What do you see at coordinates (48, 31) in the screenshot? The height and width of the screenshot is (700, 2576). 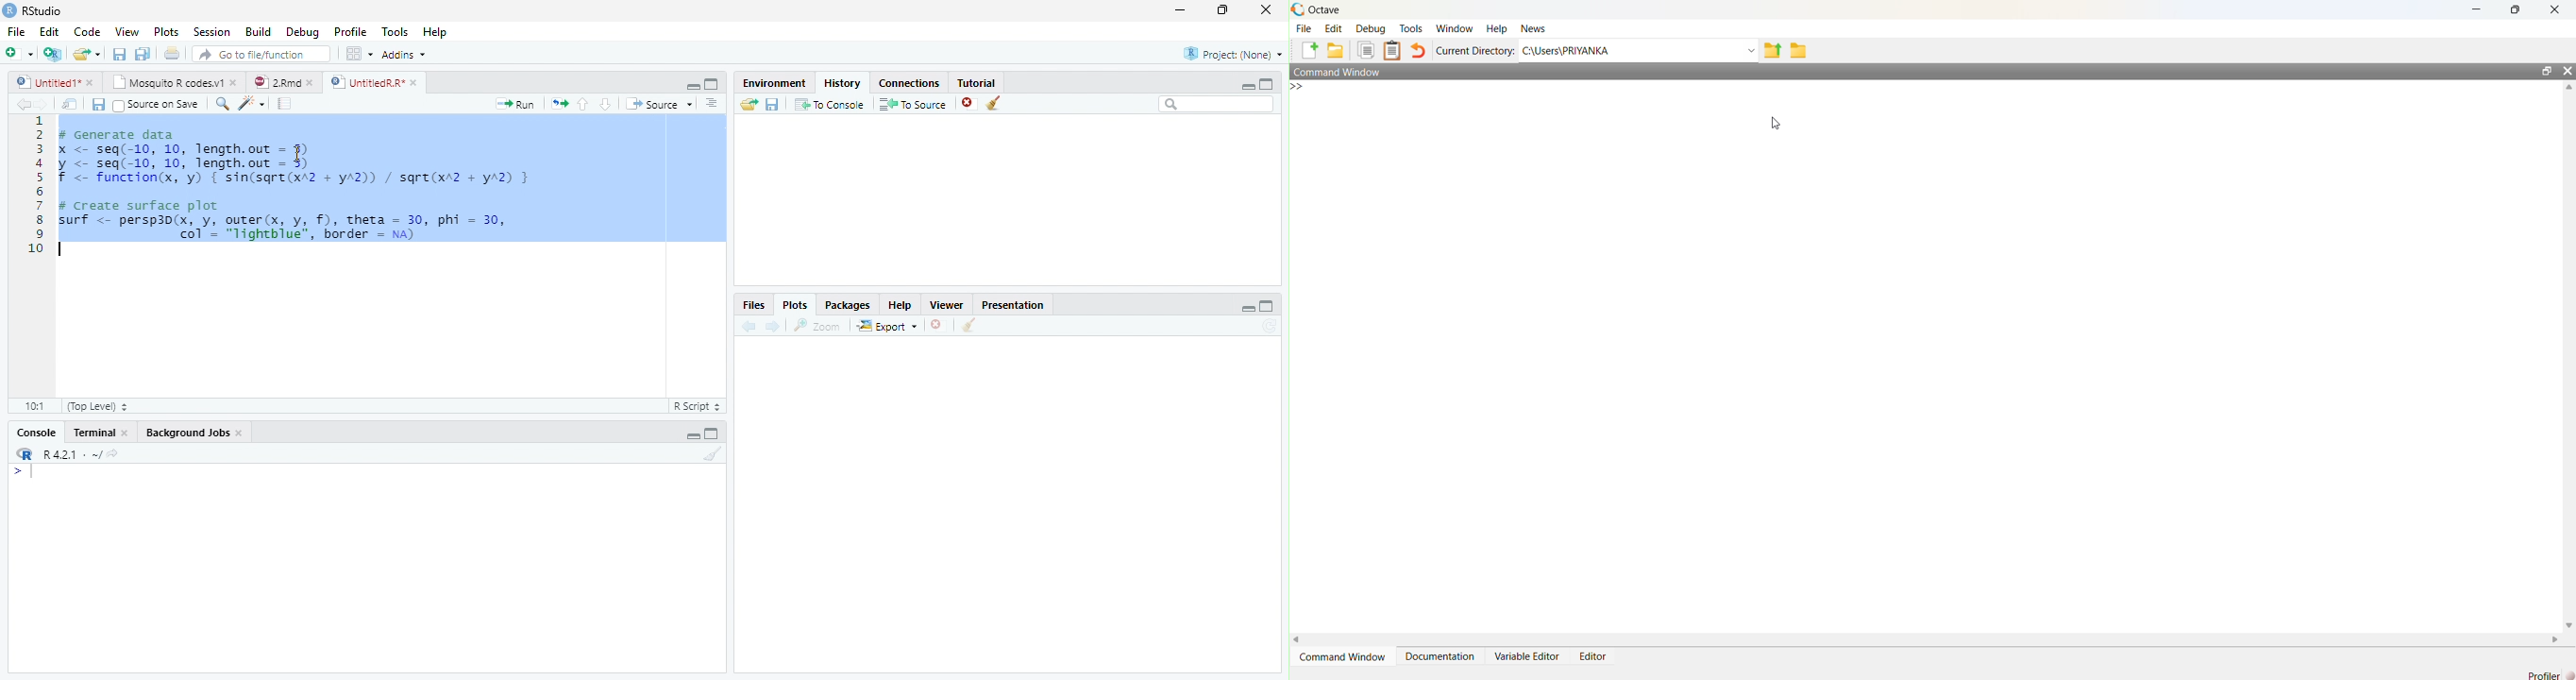 I see `Edit` at bounding box center [48, 31].